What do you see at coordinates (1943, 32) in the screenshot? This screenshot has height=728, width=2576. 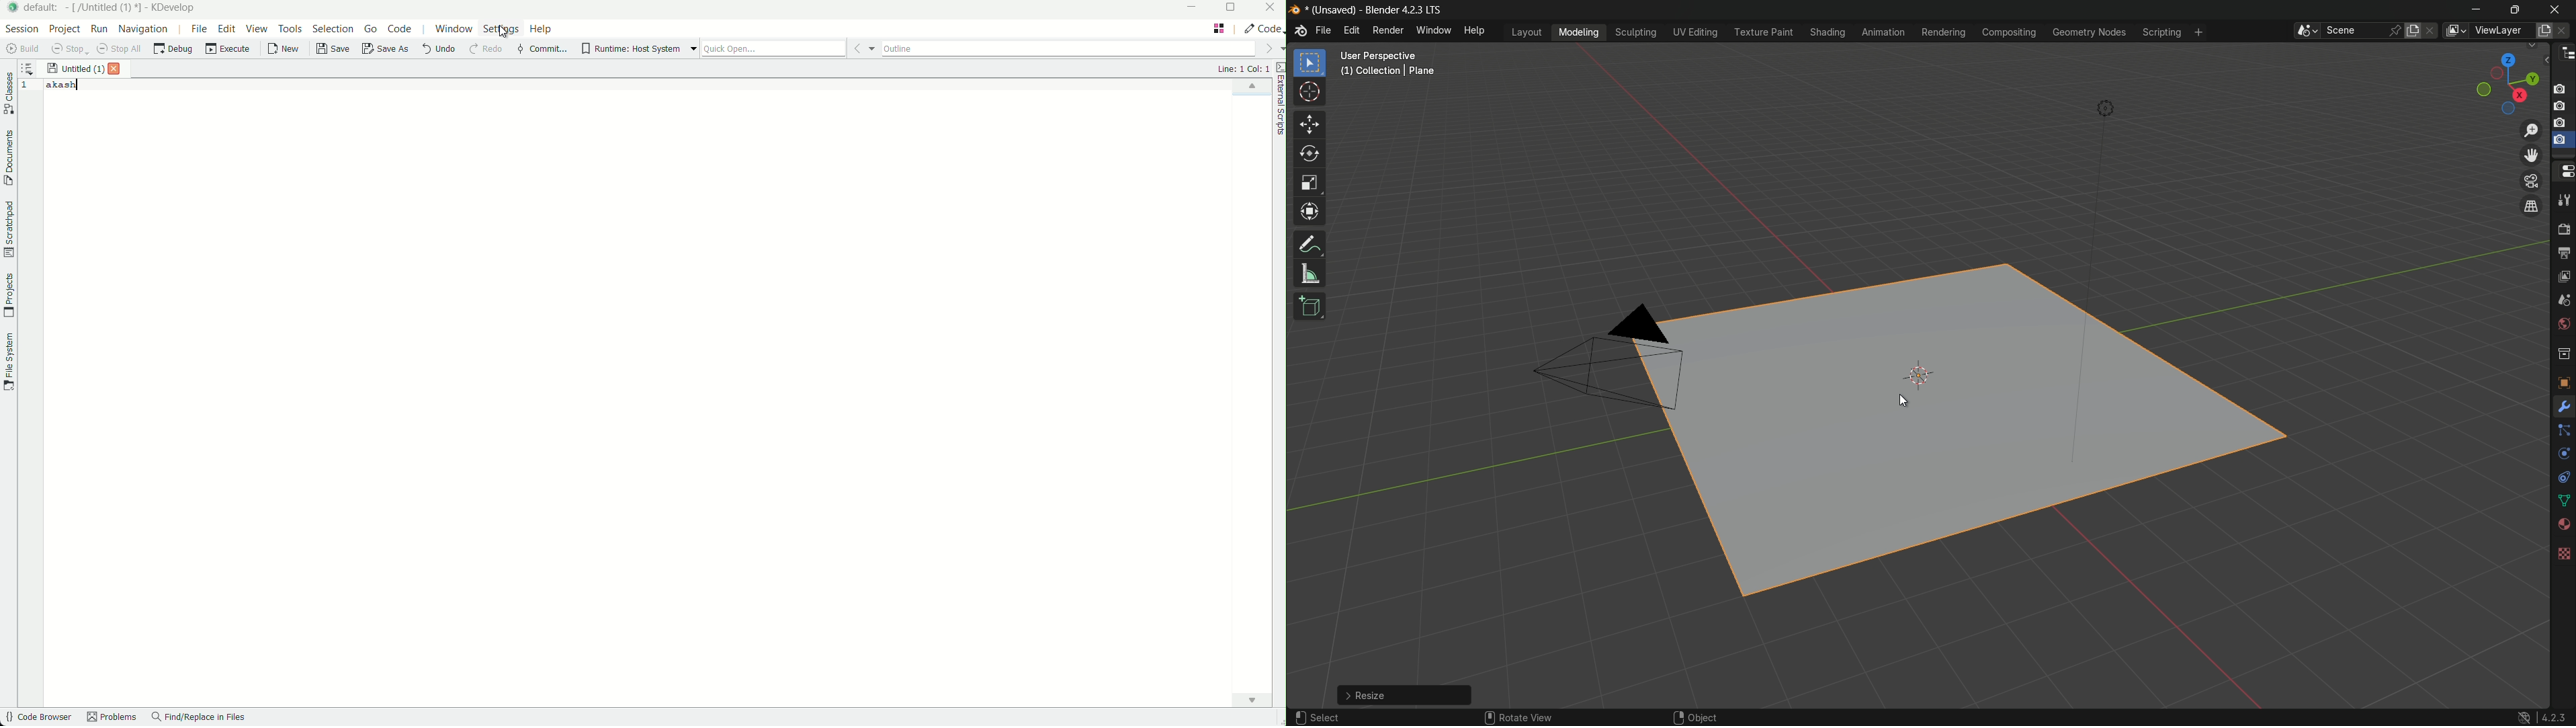 I see `rendering` at bounding box center [1943, 32].